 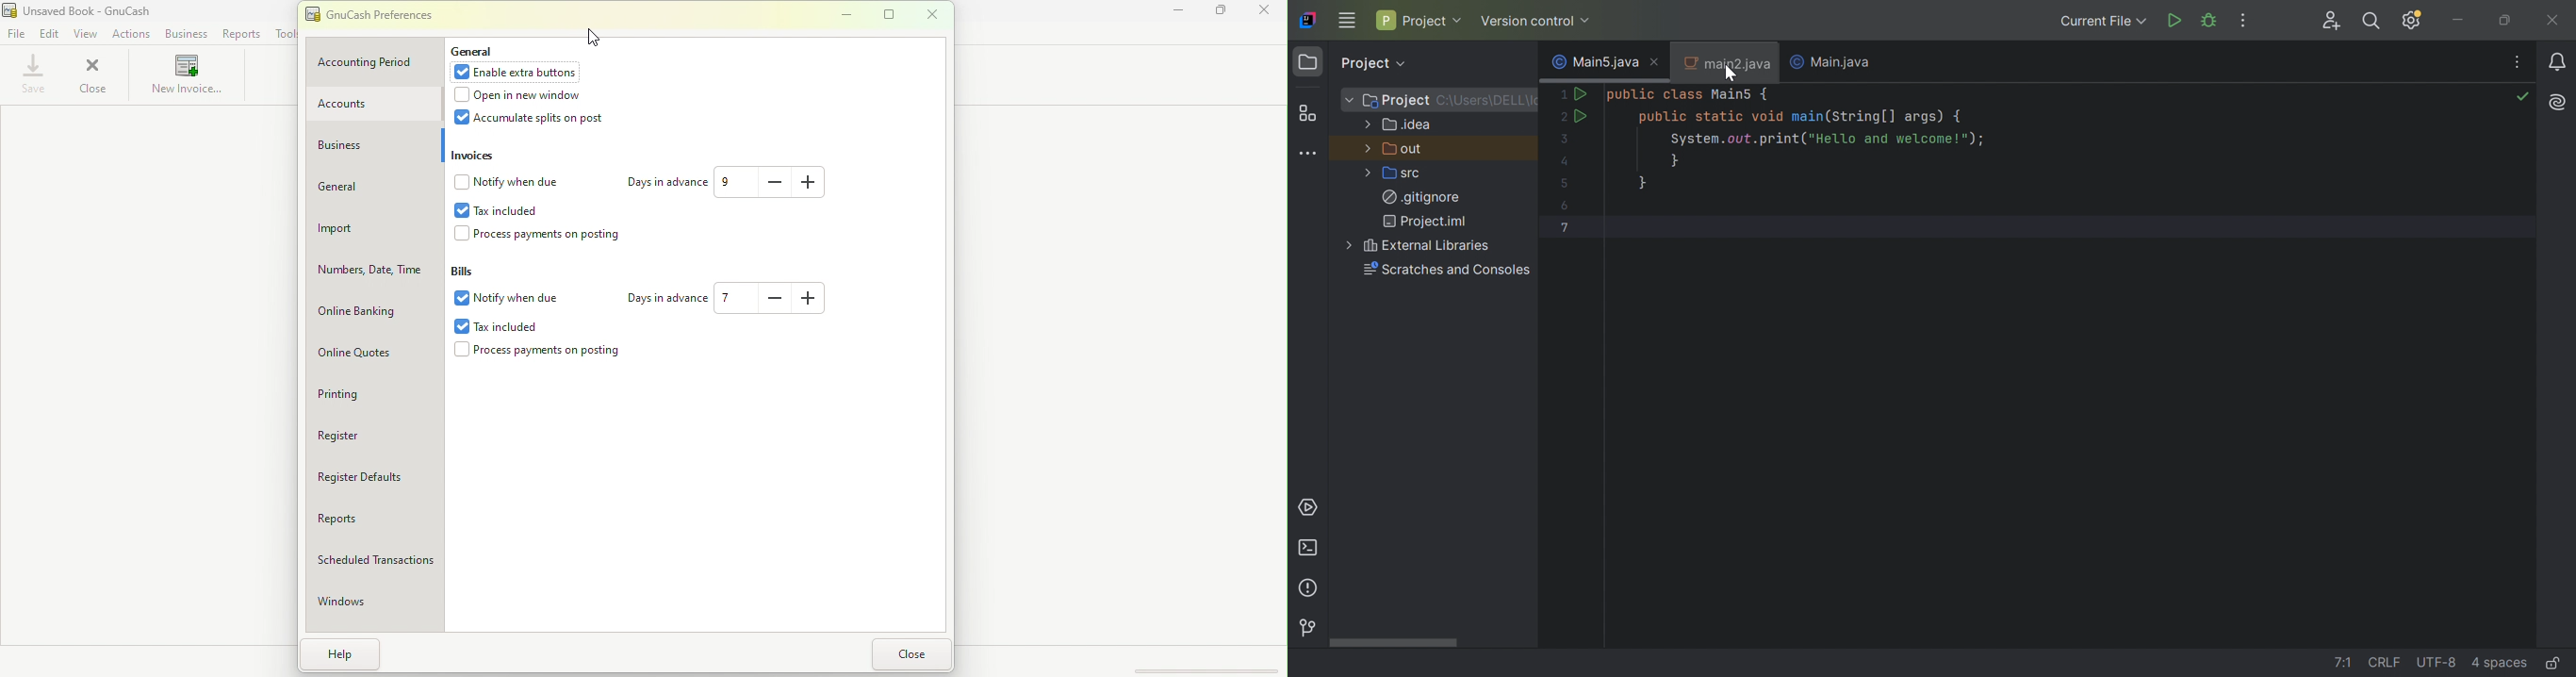 What do you see at coordinates (506, 299) in the screenshot?
I see `Notify when due` at bounding box center [506, 299].